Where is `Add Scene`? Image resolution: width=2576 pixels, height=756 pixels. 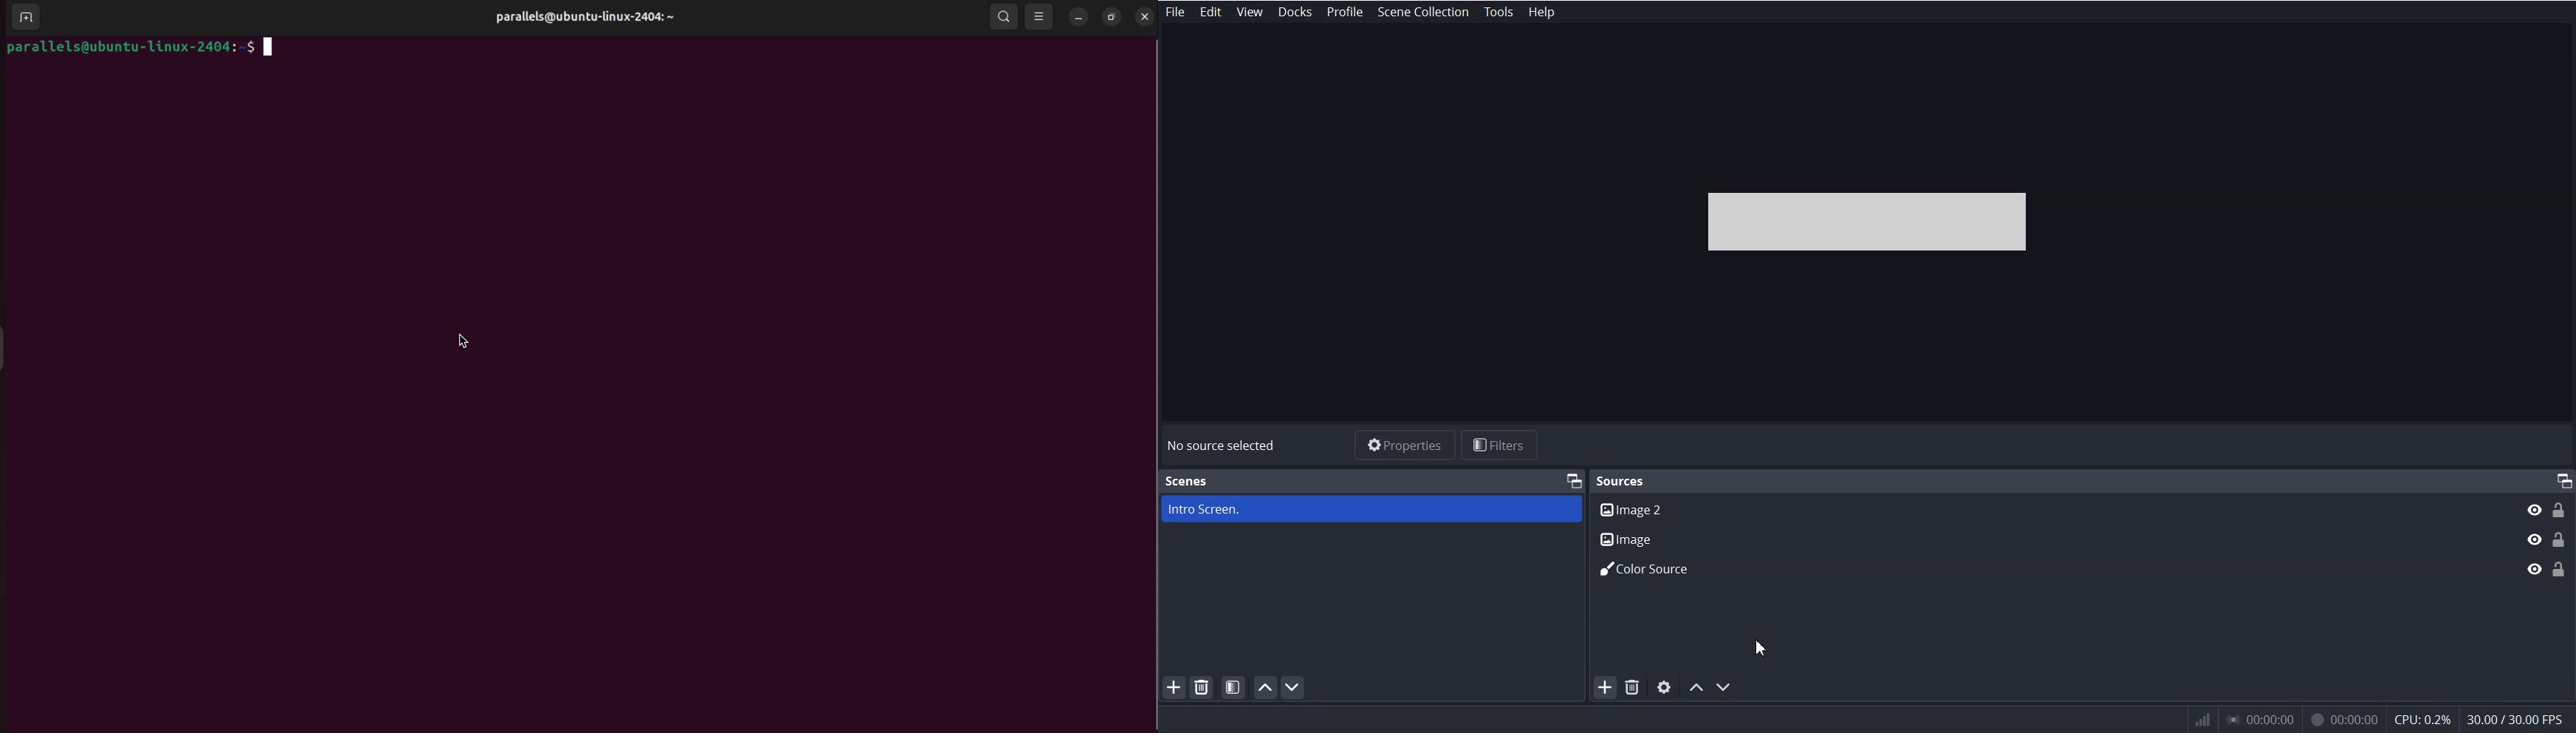
Add Scene is located at coordinates (1174, 687).